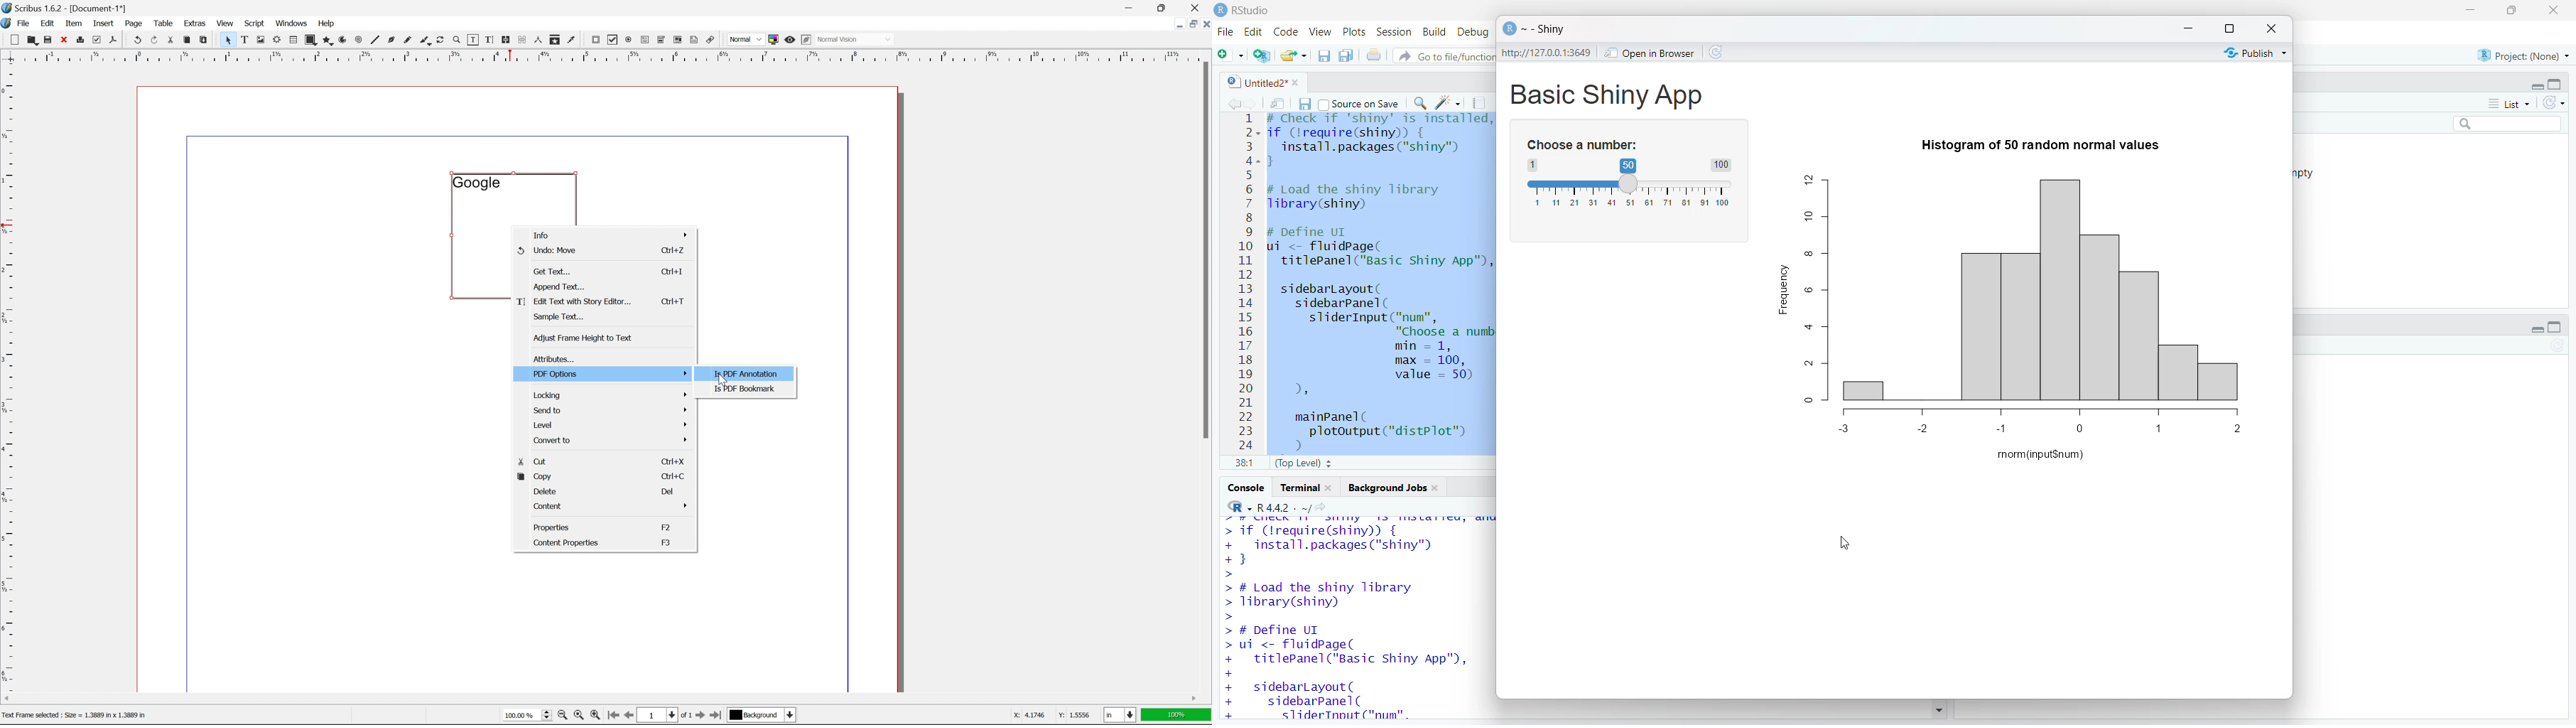  Describe the element at coordinates (1226, 31) in the screenshot. I see `File` at that location.